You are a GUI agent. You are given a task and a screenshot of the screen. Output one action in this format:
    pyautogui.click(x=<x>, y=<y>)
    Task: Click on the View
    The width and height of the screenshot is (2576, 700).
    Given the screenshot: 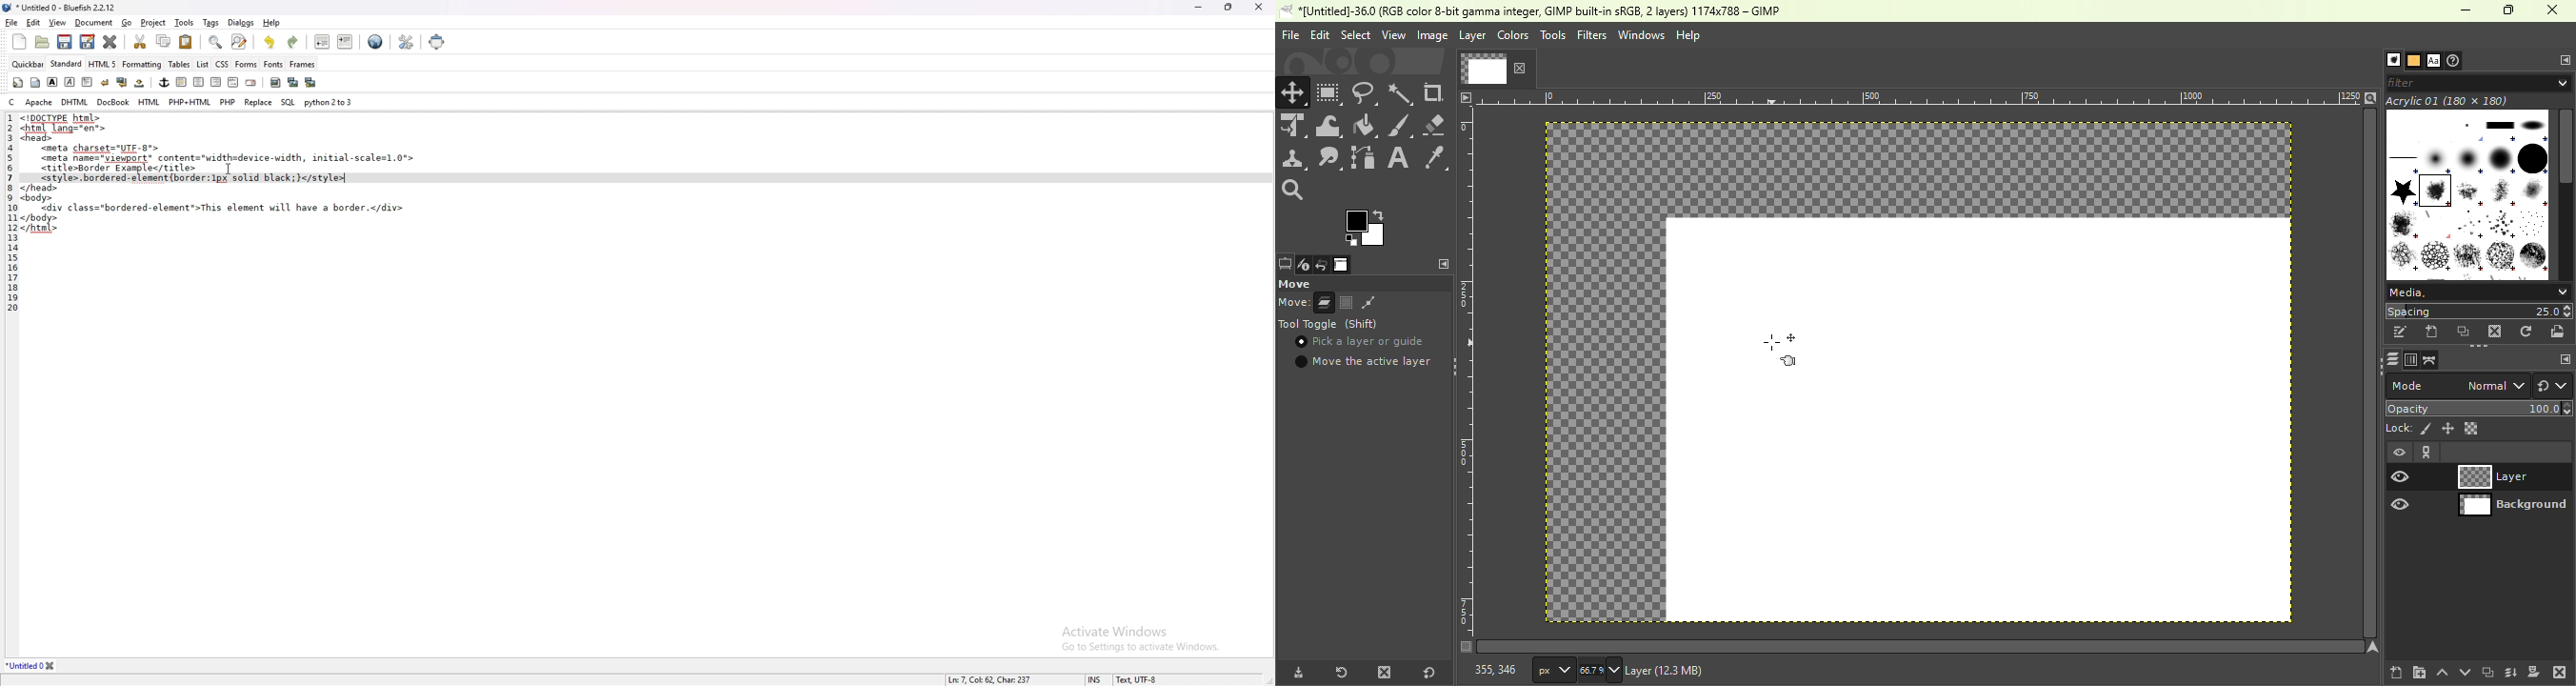 What is the action you would take?
    pyautogui.click(x=1391, y=34)
    